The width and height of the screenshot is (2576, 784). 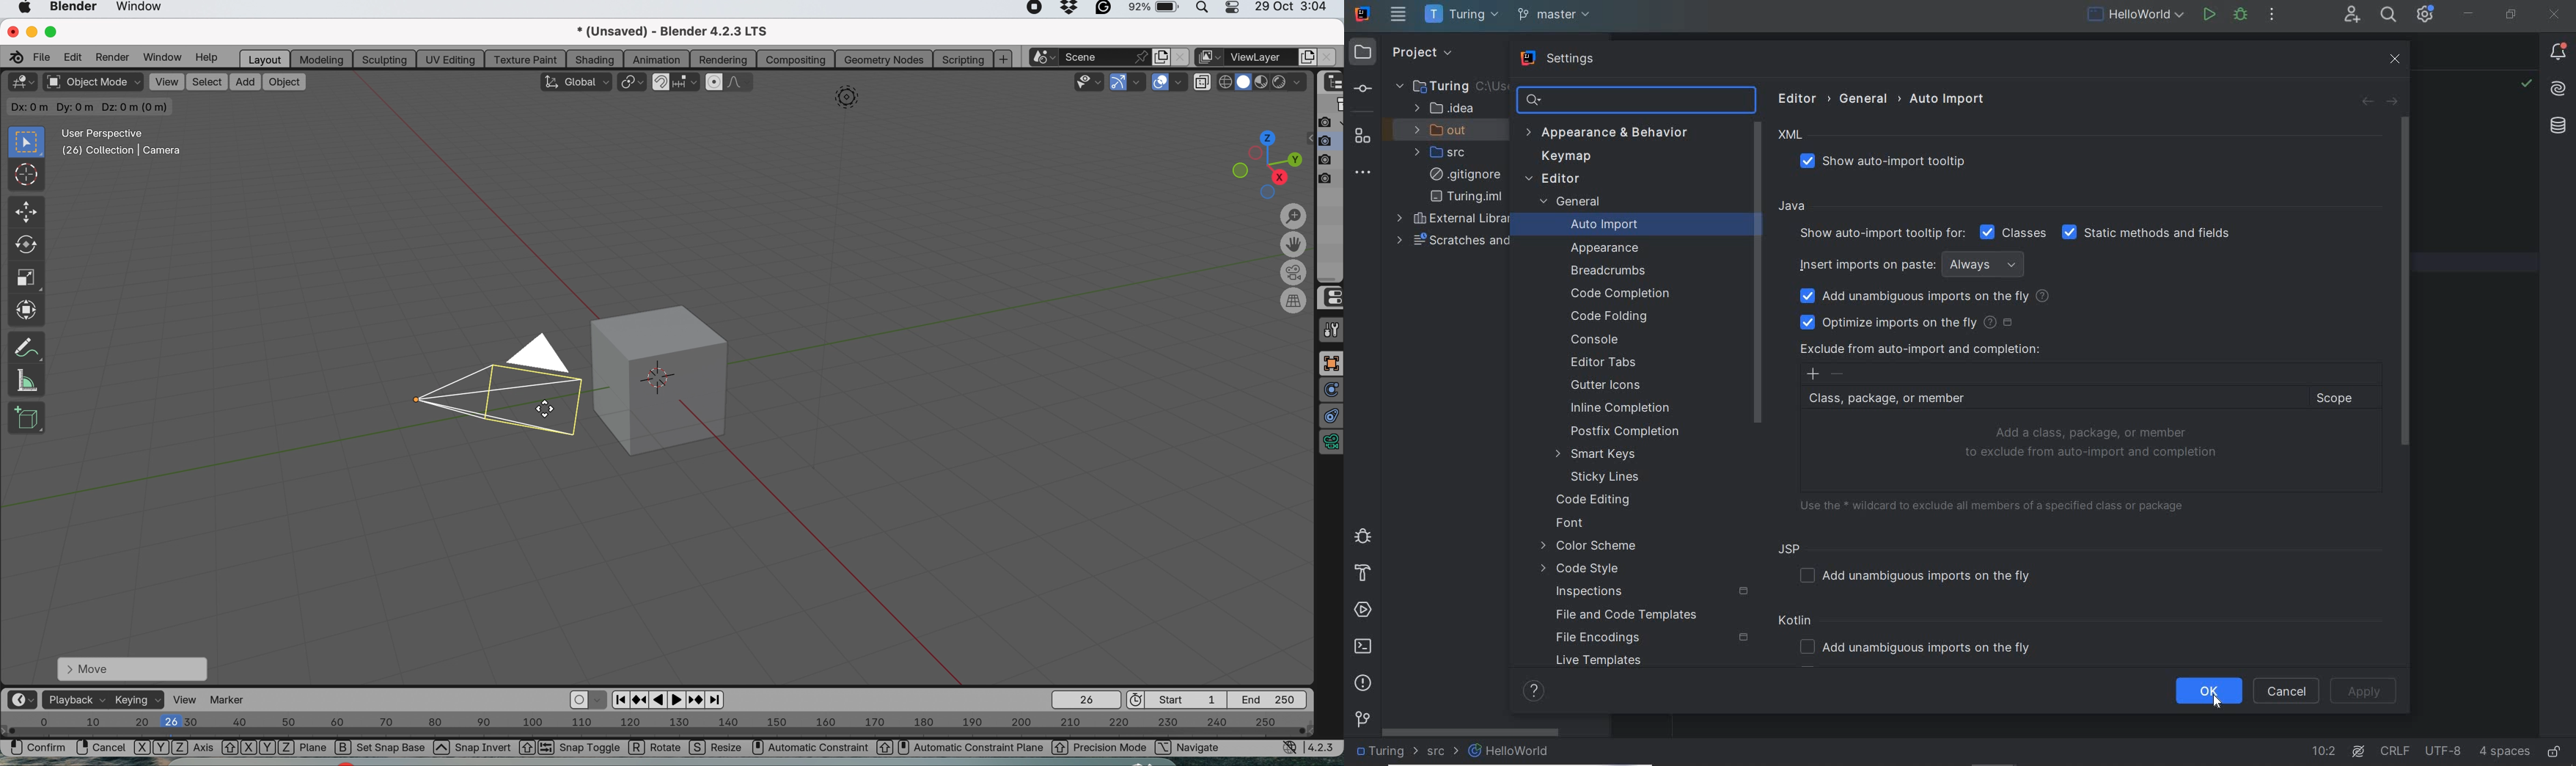 What do you see at coordinates (1880, 233) in the screenshot?
I see `SHOW AUTO-IMPORT TOOLTIP FOR:` at bounding box center [1880, 233].